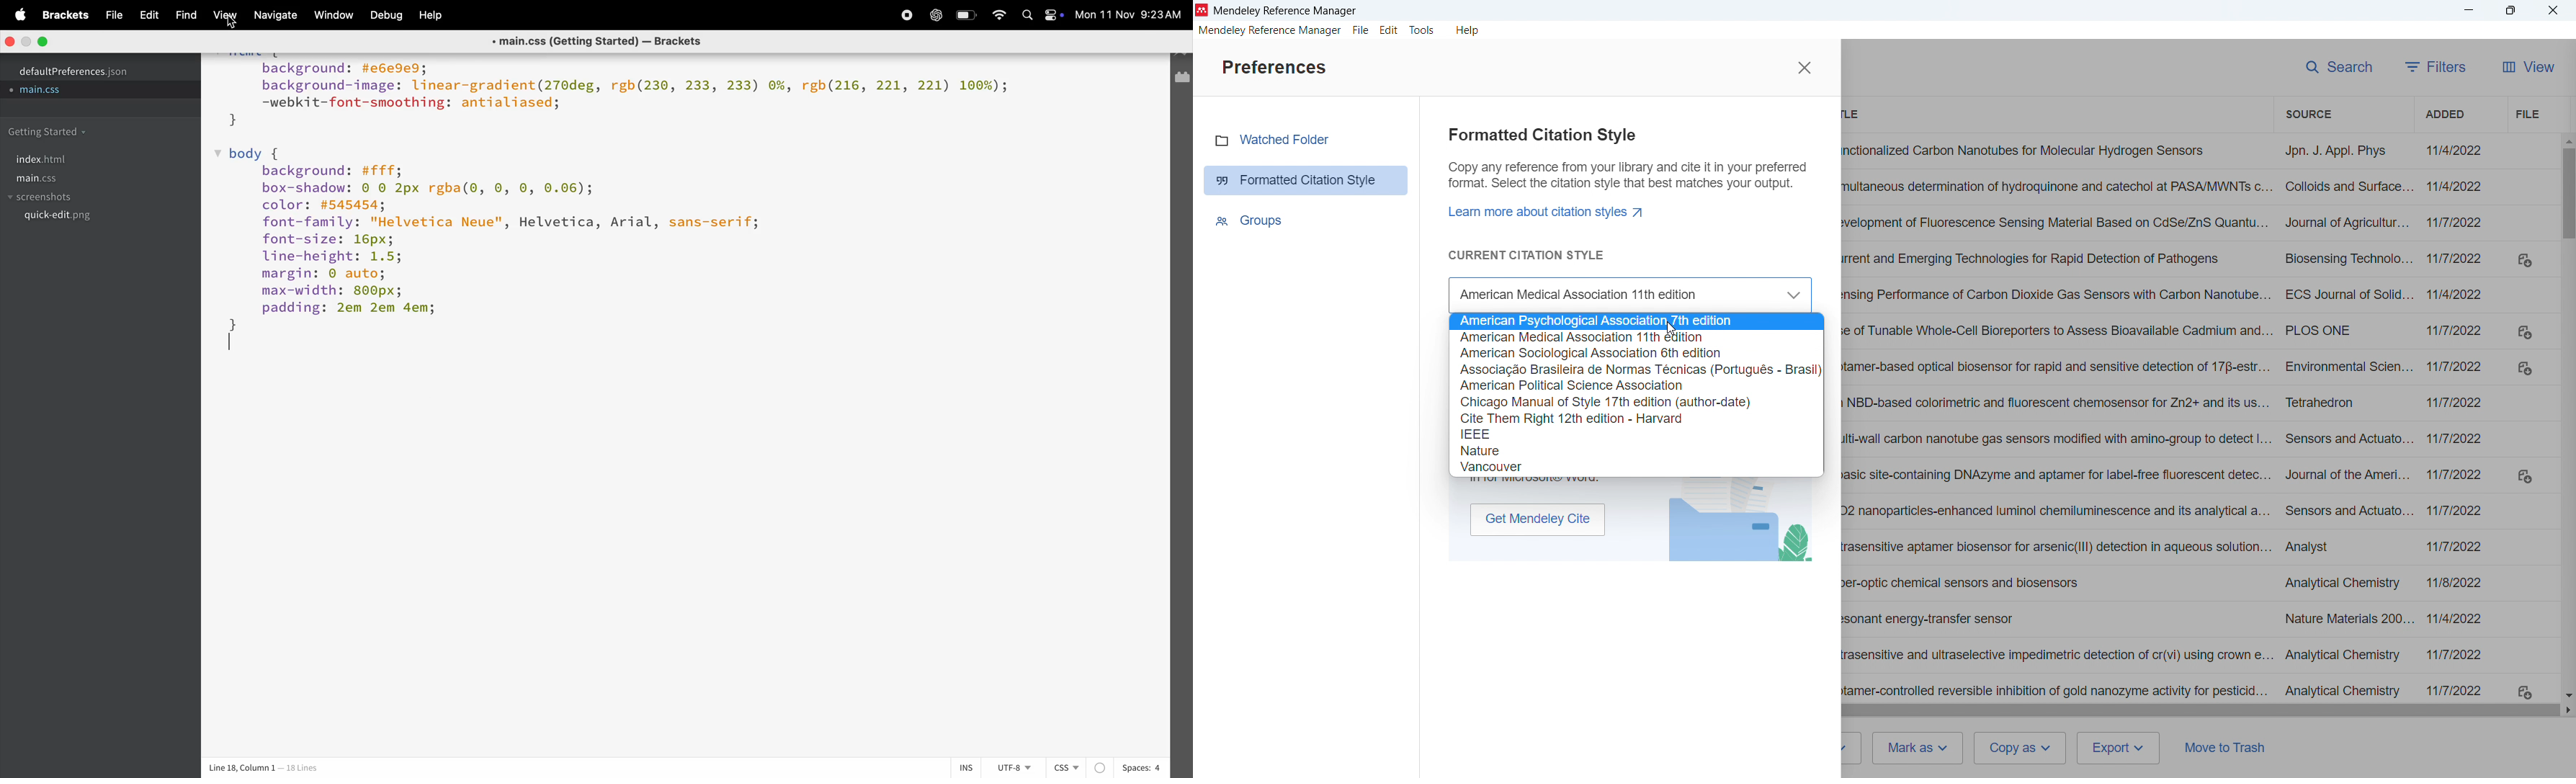  I want to click on Learn more about citation styles , so click(1551, 211).